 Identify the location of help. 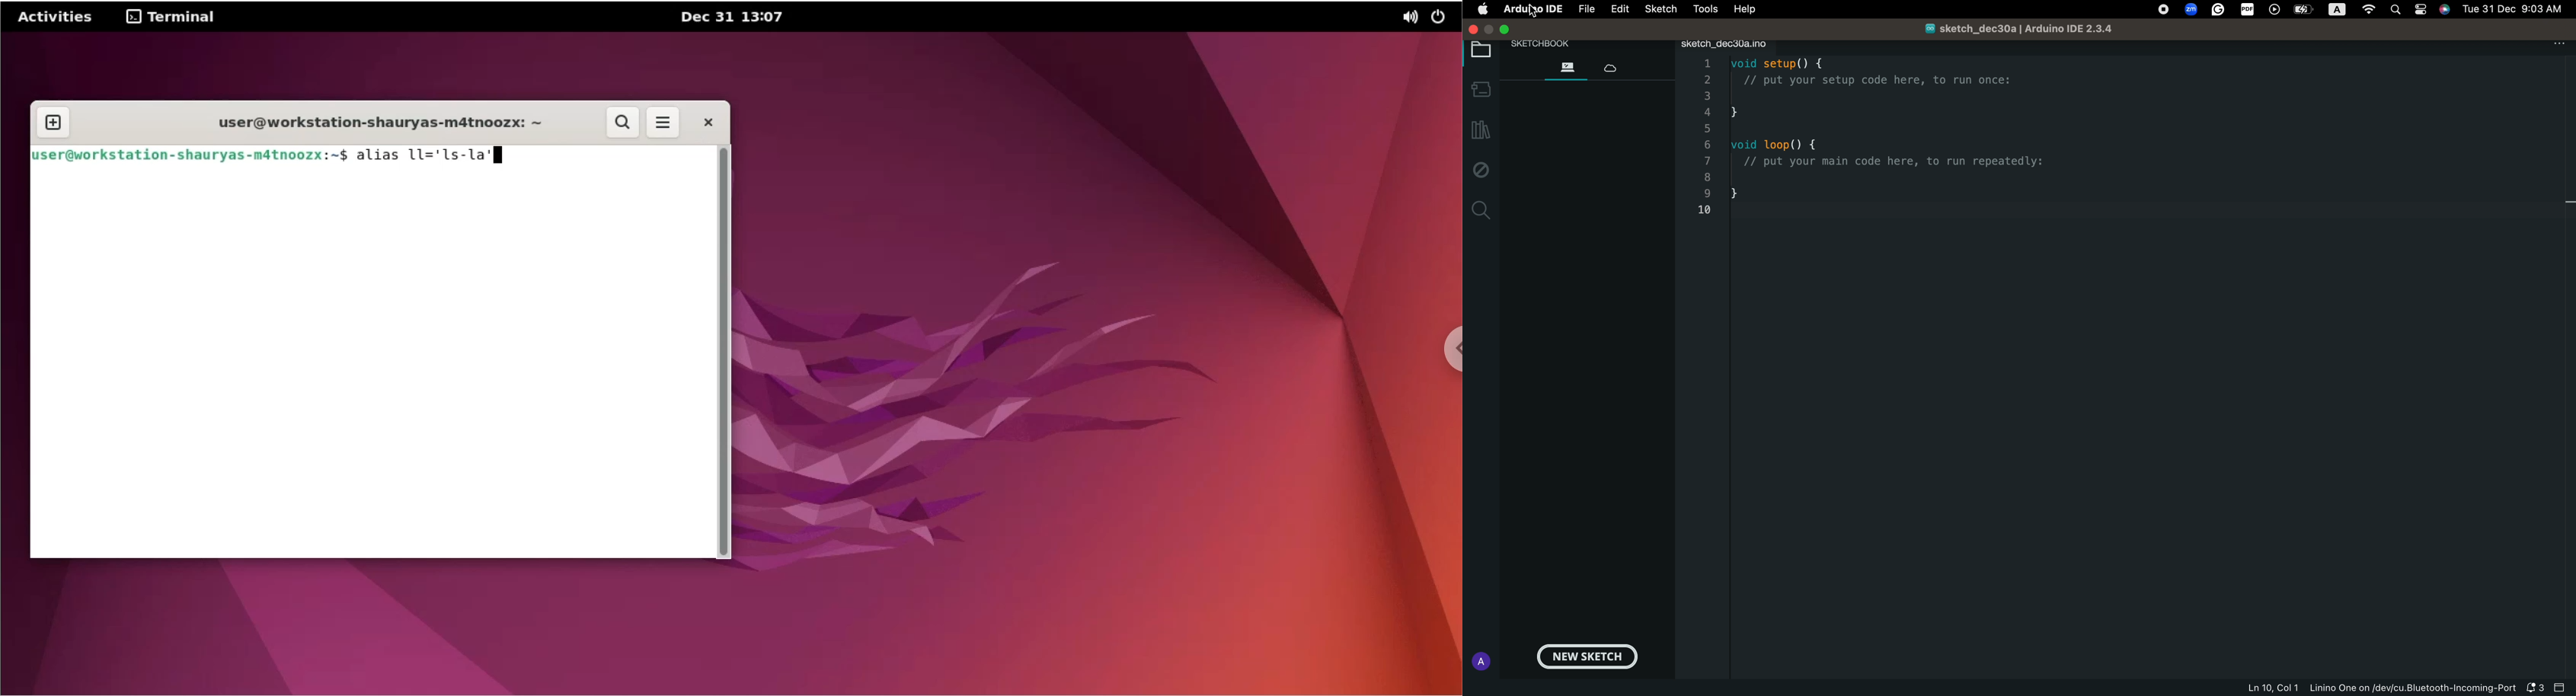
(1745, 9).